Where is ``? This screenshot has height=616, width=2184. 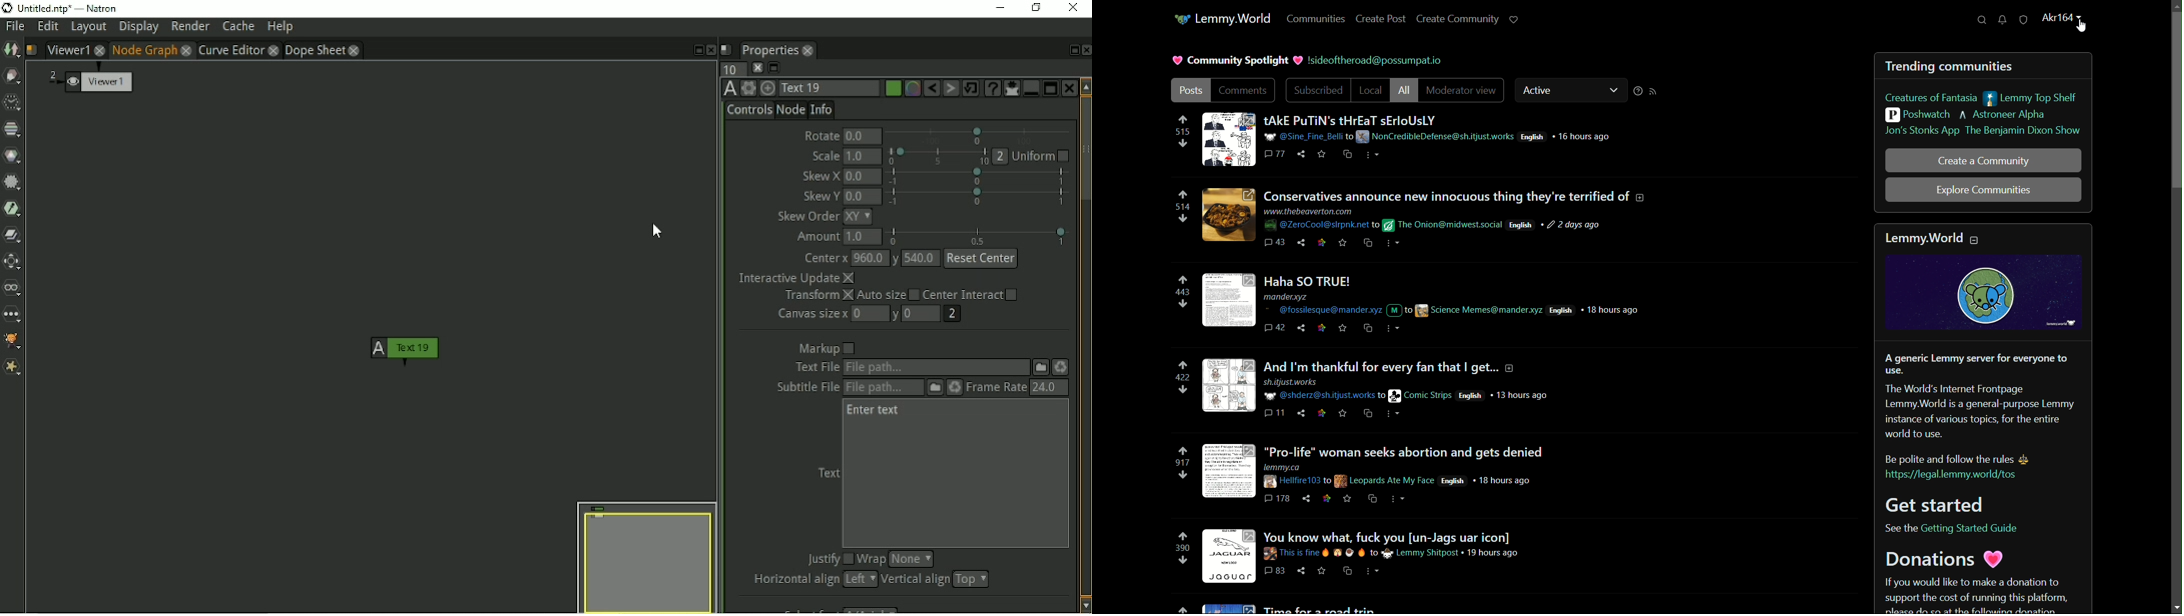
 is located at coordinates (1354, 555).